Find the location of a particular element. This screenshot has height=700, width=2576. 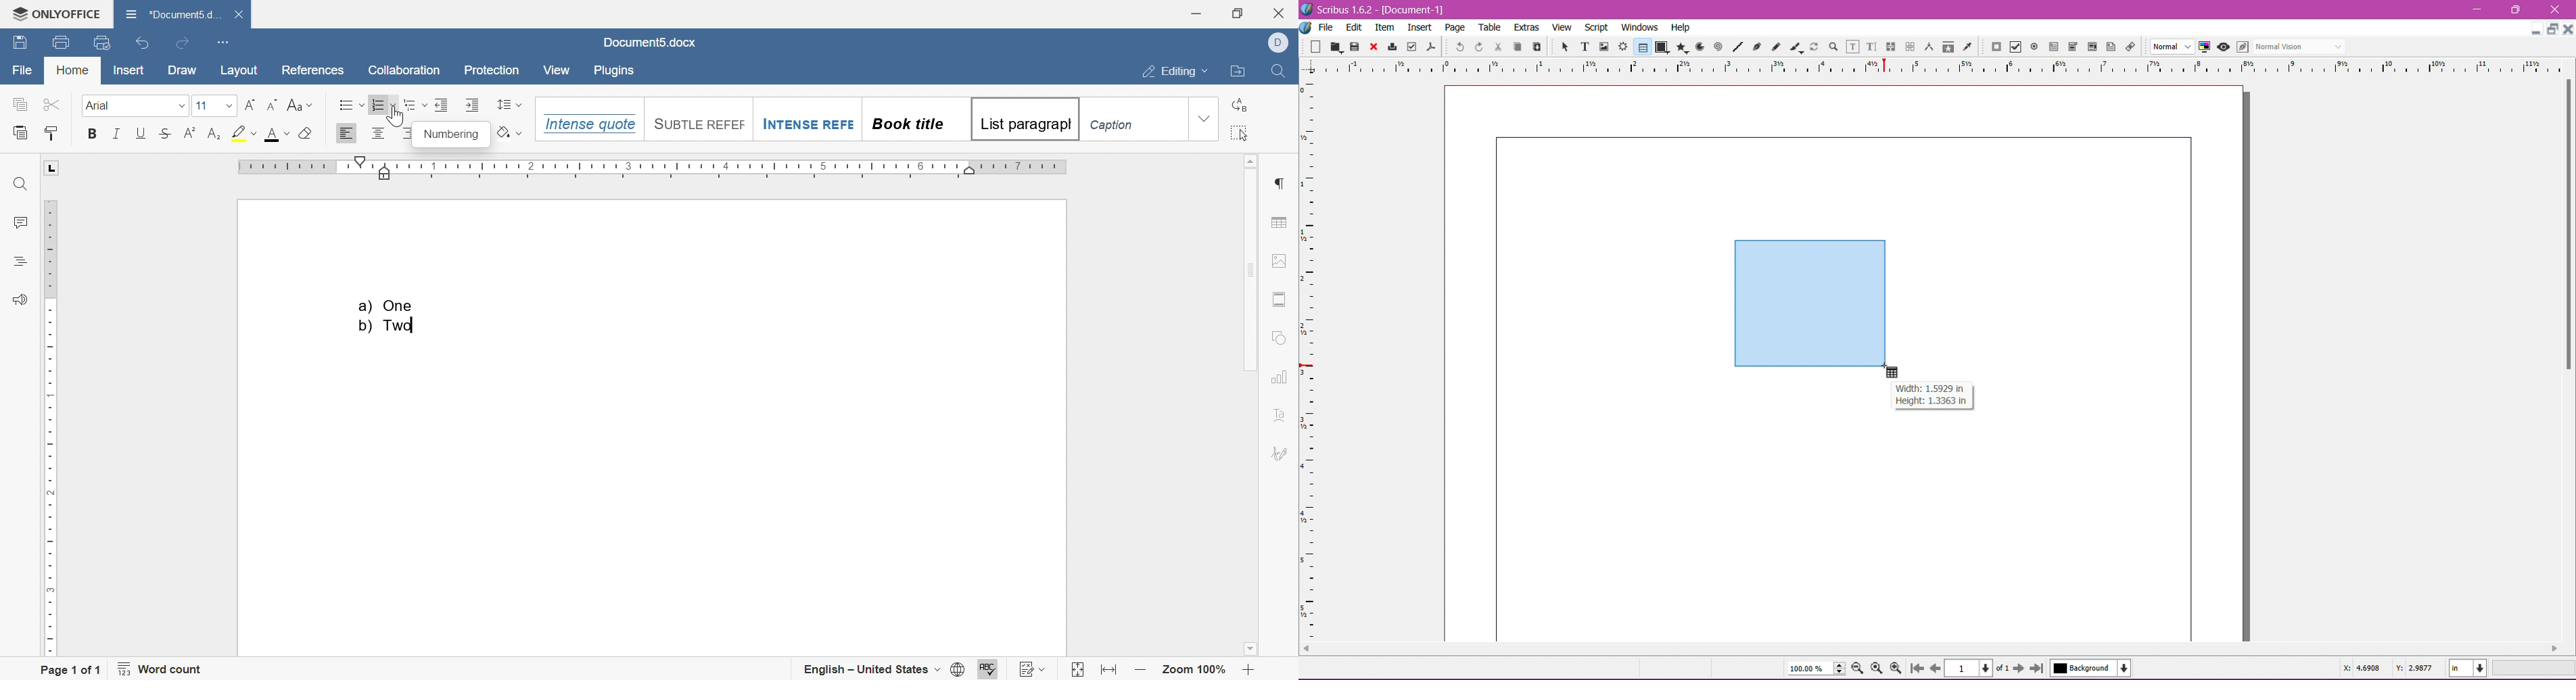

Text Frame is located at coordinates (1581, 47).